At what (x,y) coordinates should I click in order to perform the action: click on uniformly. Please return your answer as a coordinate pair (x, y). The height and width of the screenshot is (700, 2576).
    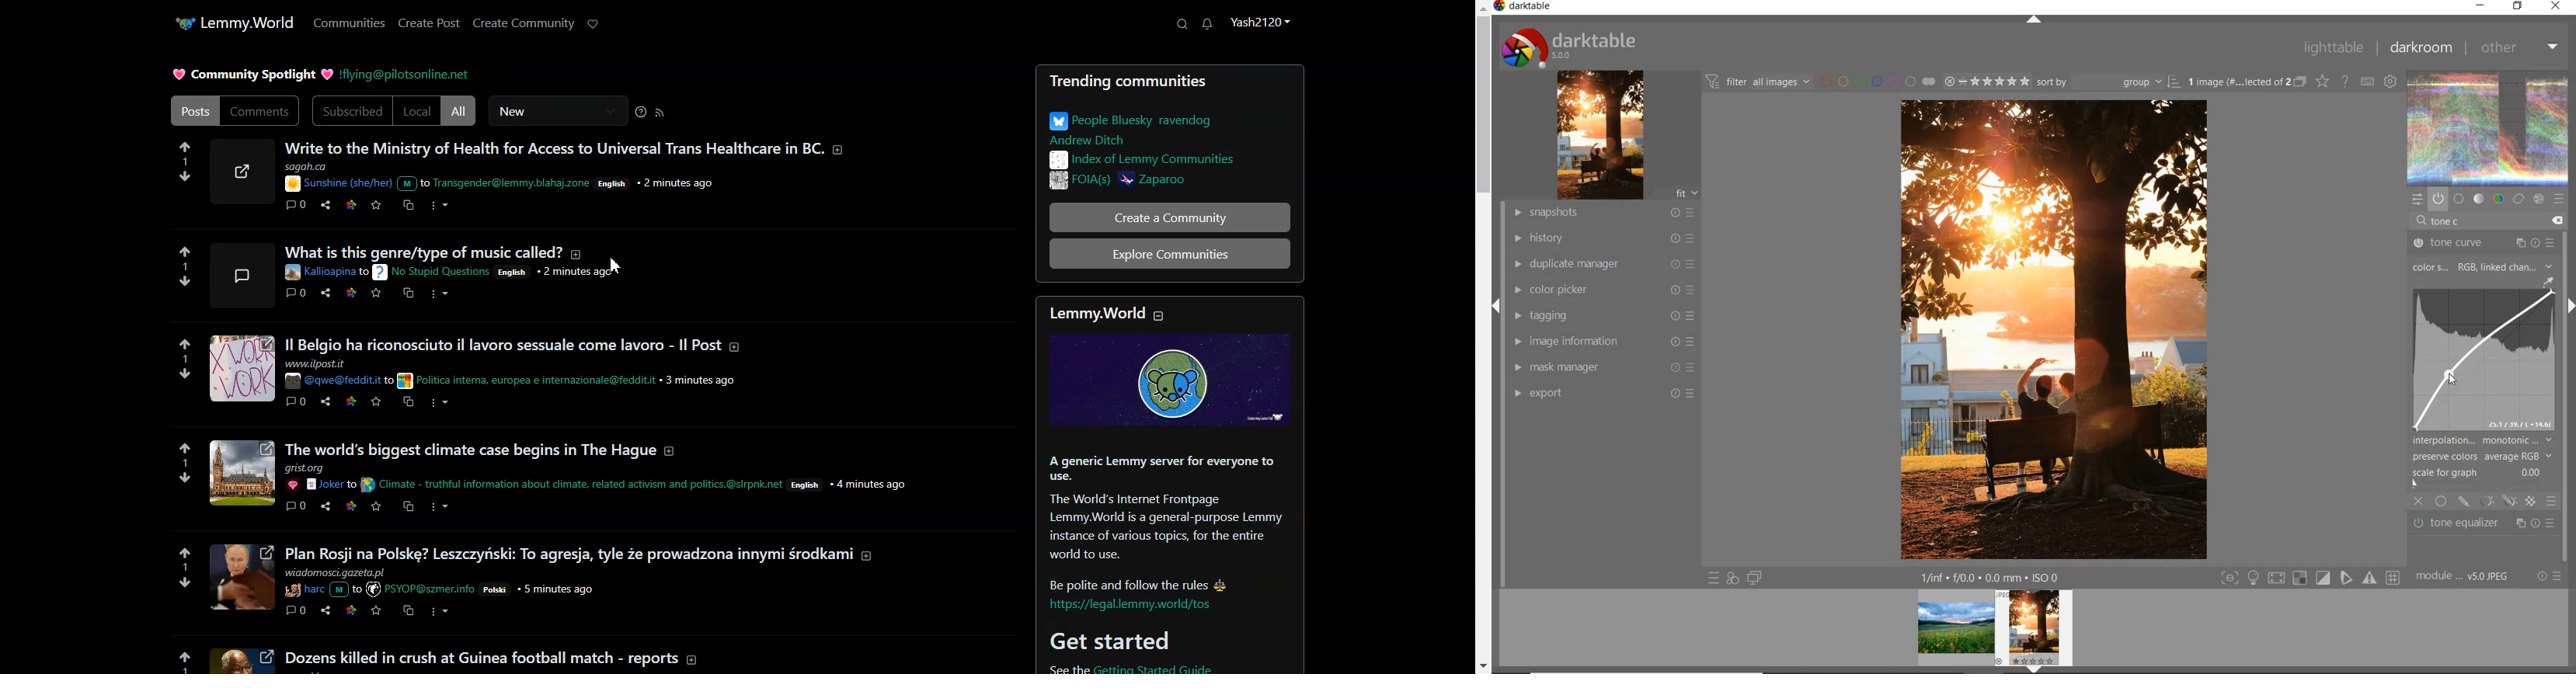
    Looking at the image, I should click on (2441, 501).